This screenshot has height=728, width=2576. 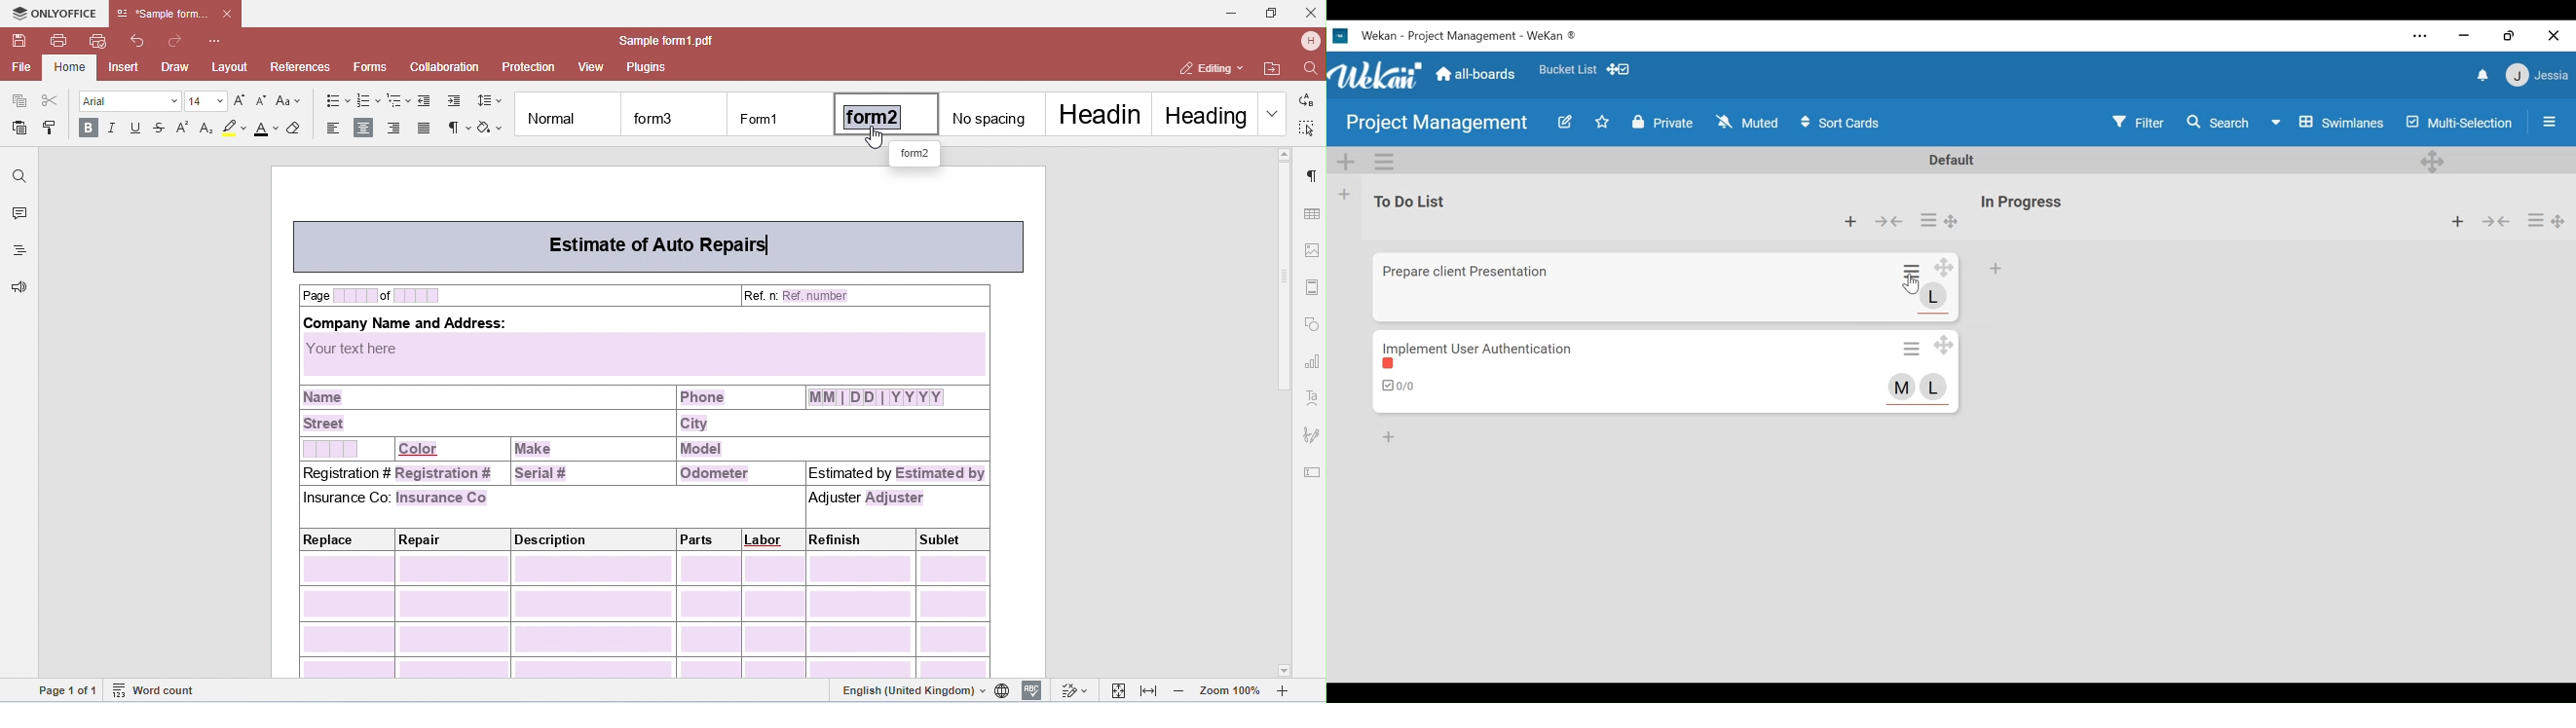 I want to click on Private, so click(x=1664, y=122).